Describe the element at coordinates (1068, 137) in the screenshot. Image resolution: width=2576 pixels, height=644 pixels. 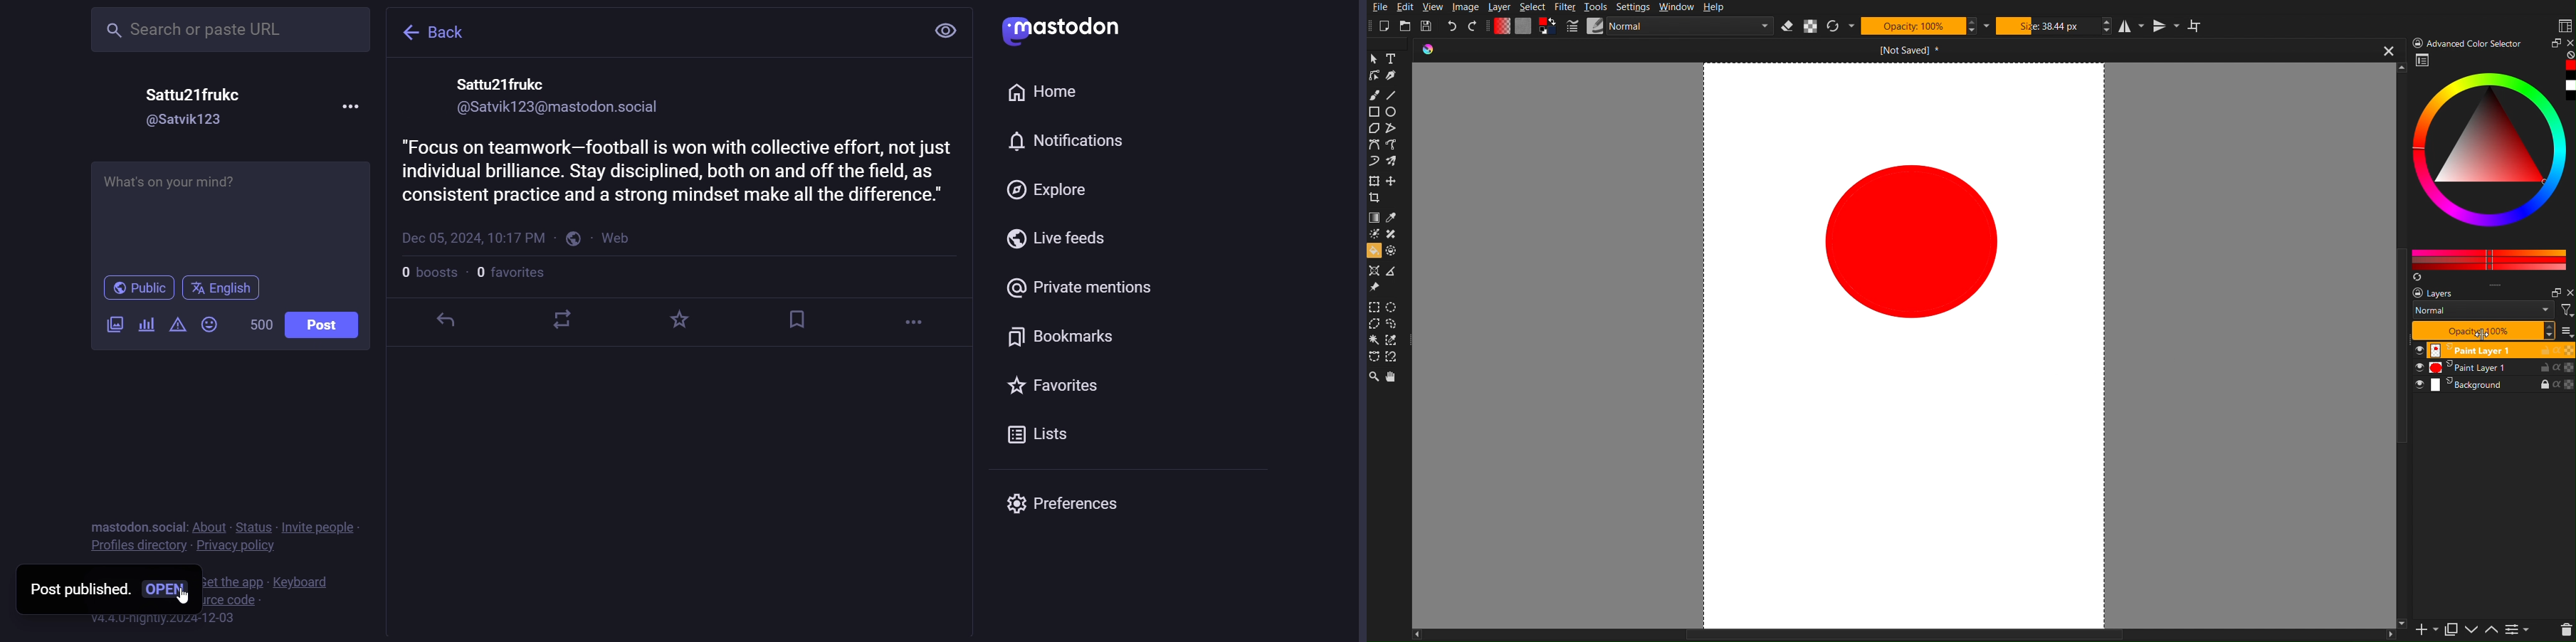
I see `notification` at that location.